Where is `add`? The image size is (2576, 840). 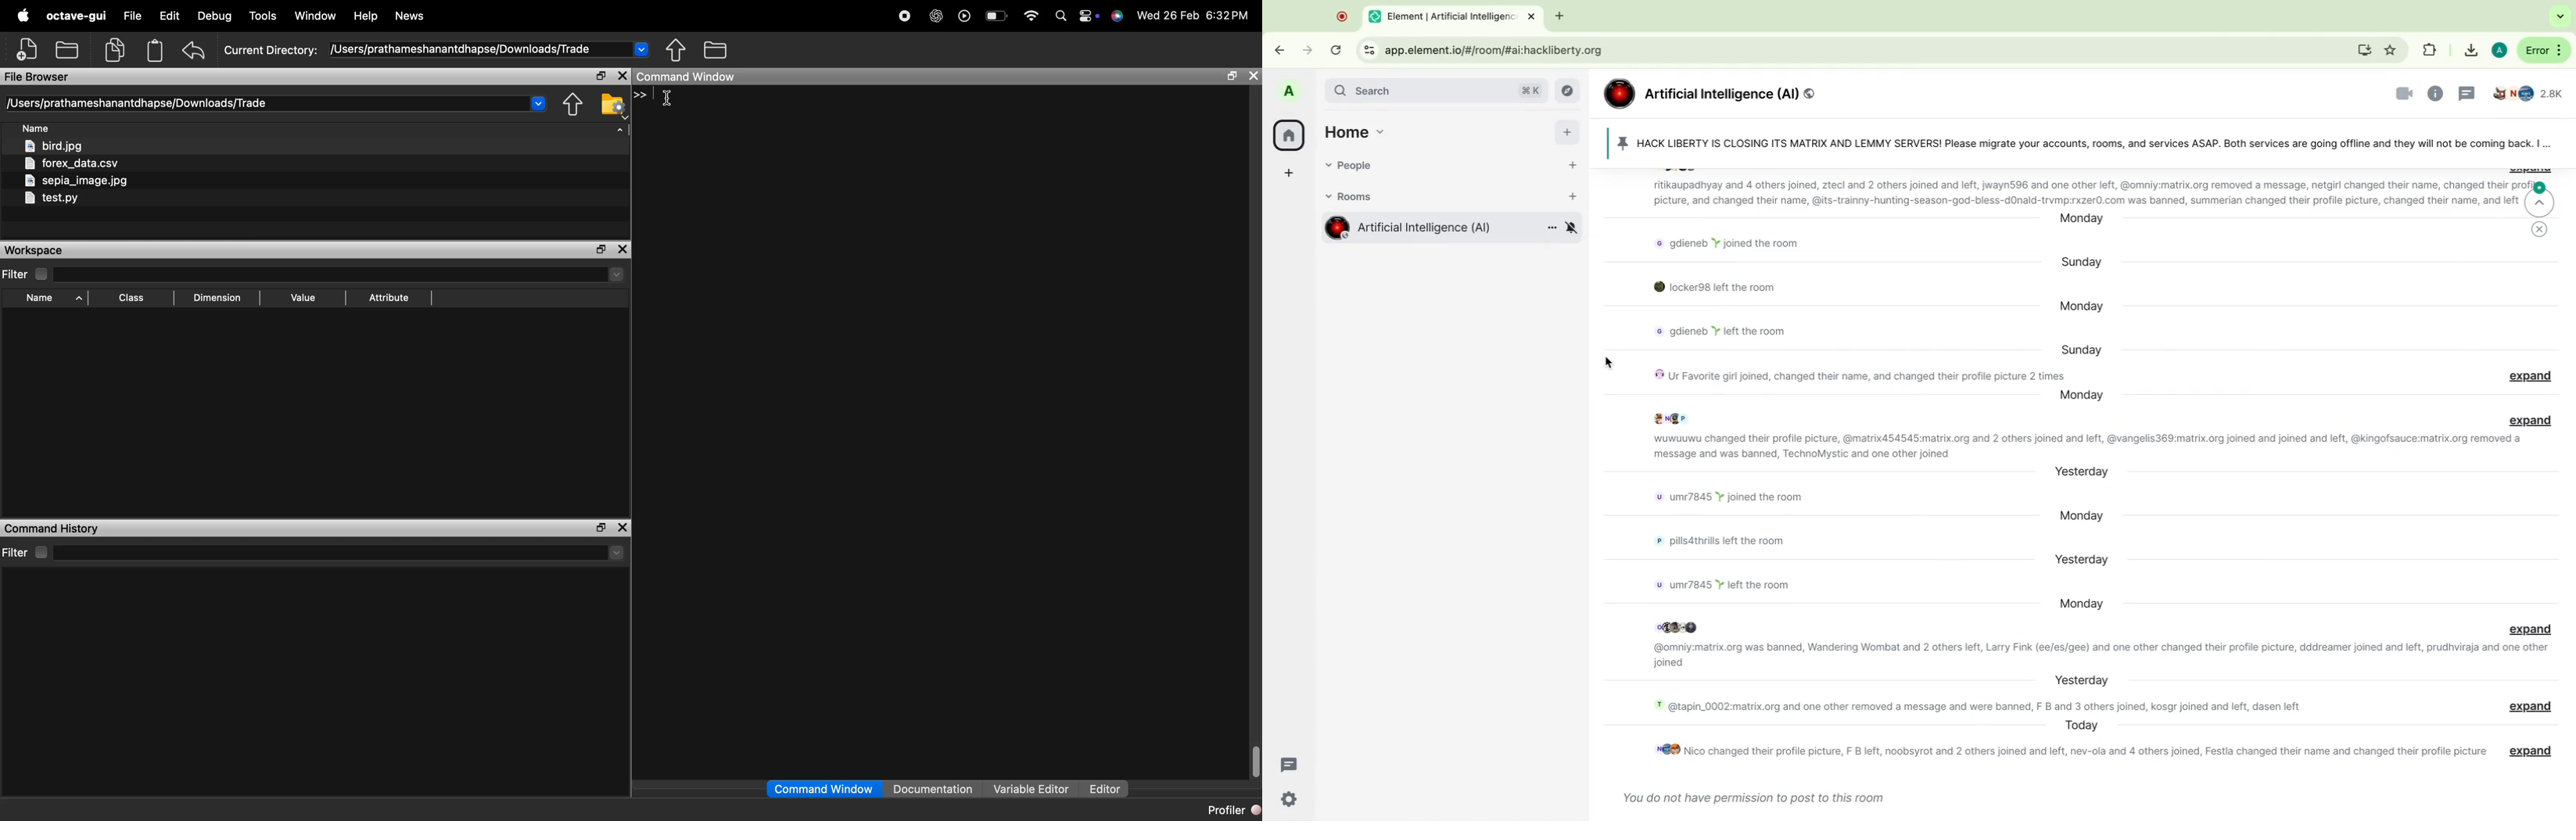
add is located at coordinates (1566, 131).